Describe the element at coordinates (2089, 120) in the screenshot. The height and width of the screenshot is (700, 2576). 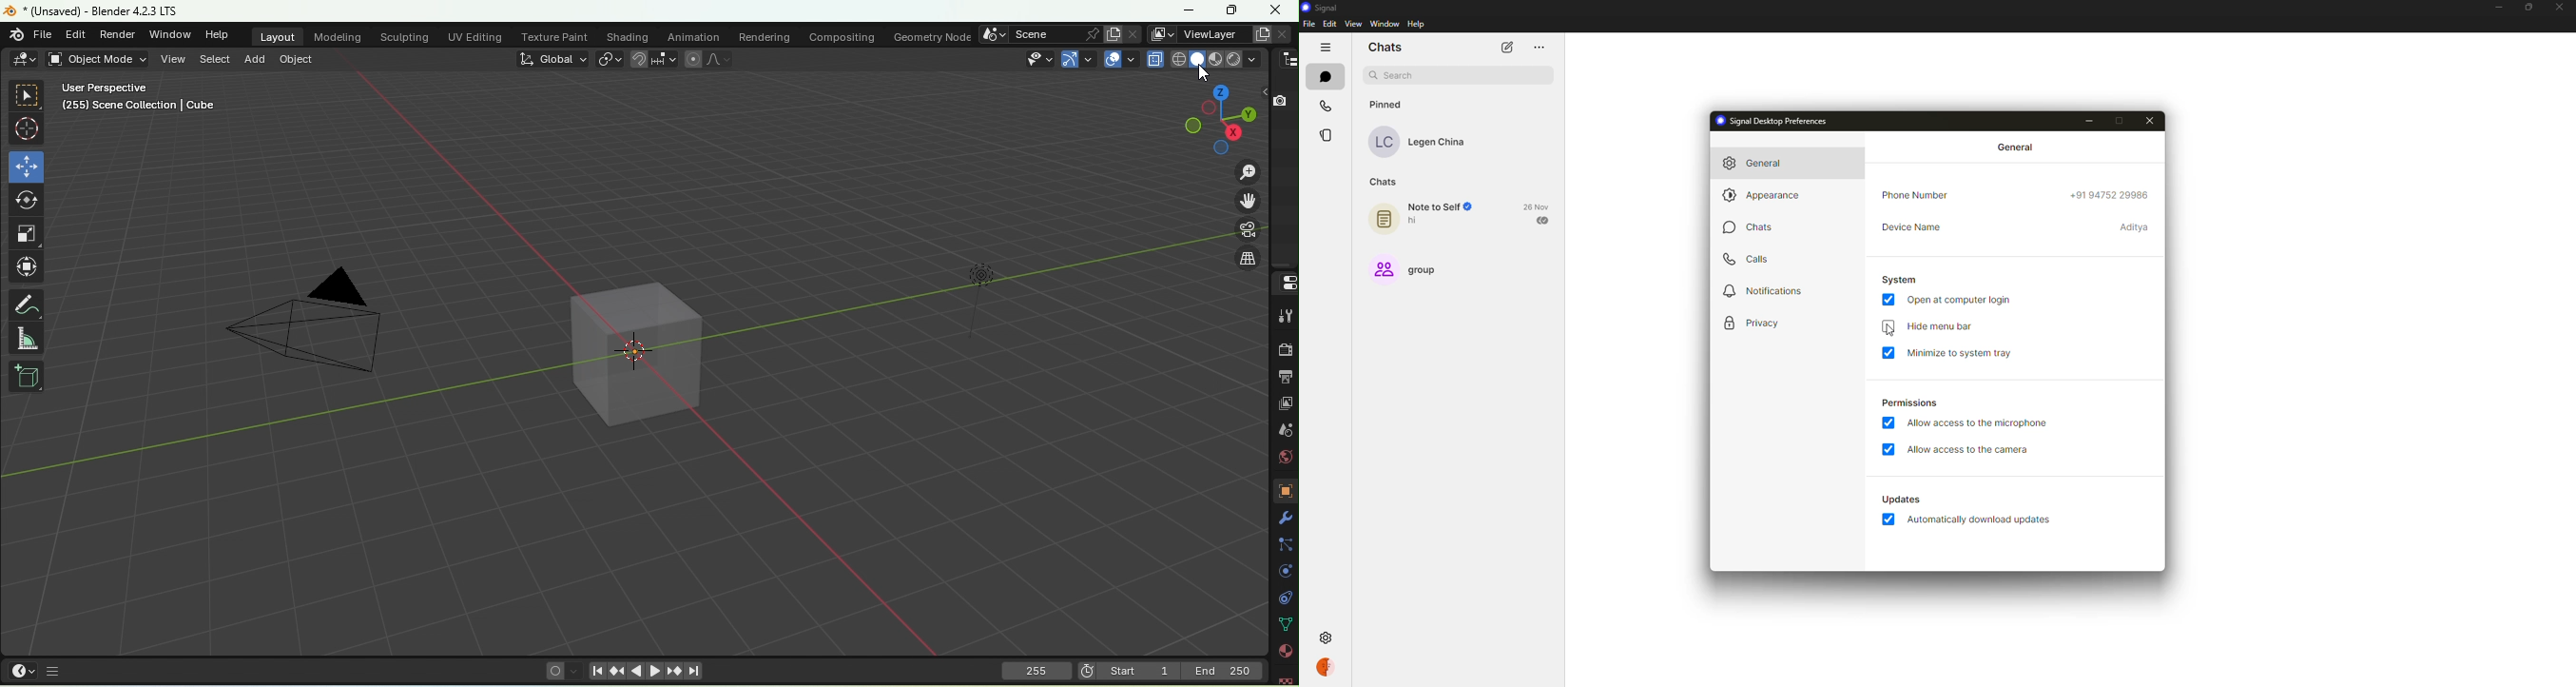
I see `minimize` at that location.